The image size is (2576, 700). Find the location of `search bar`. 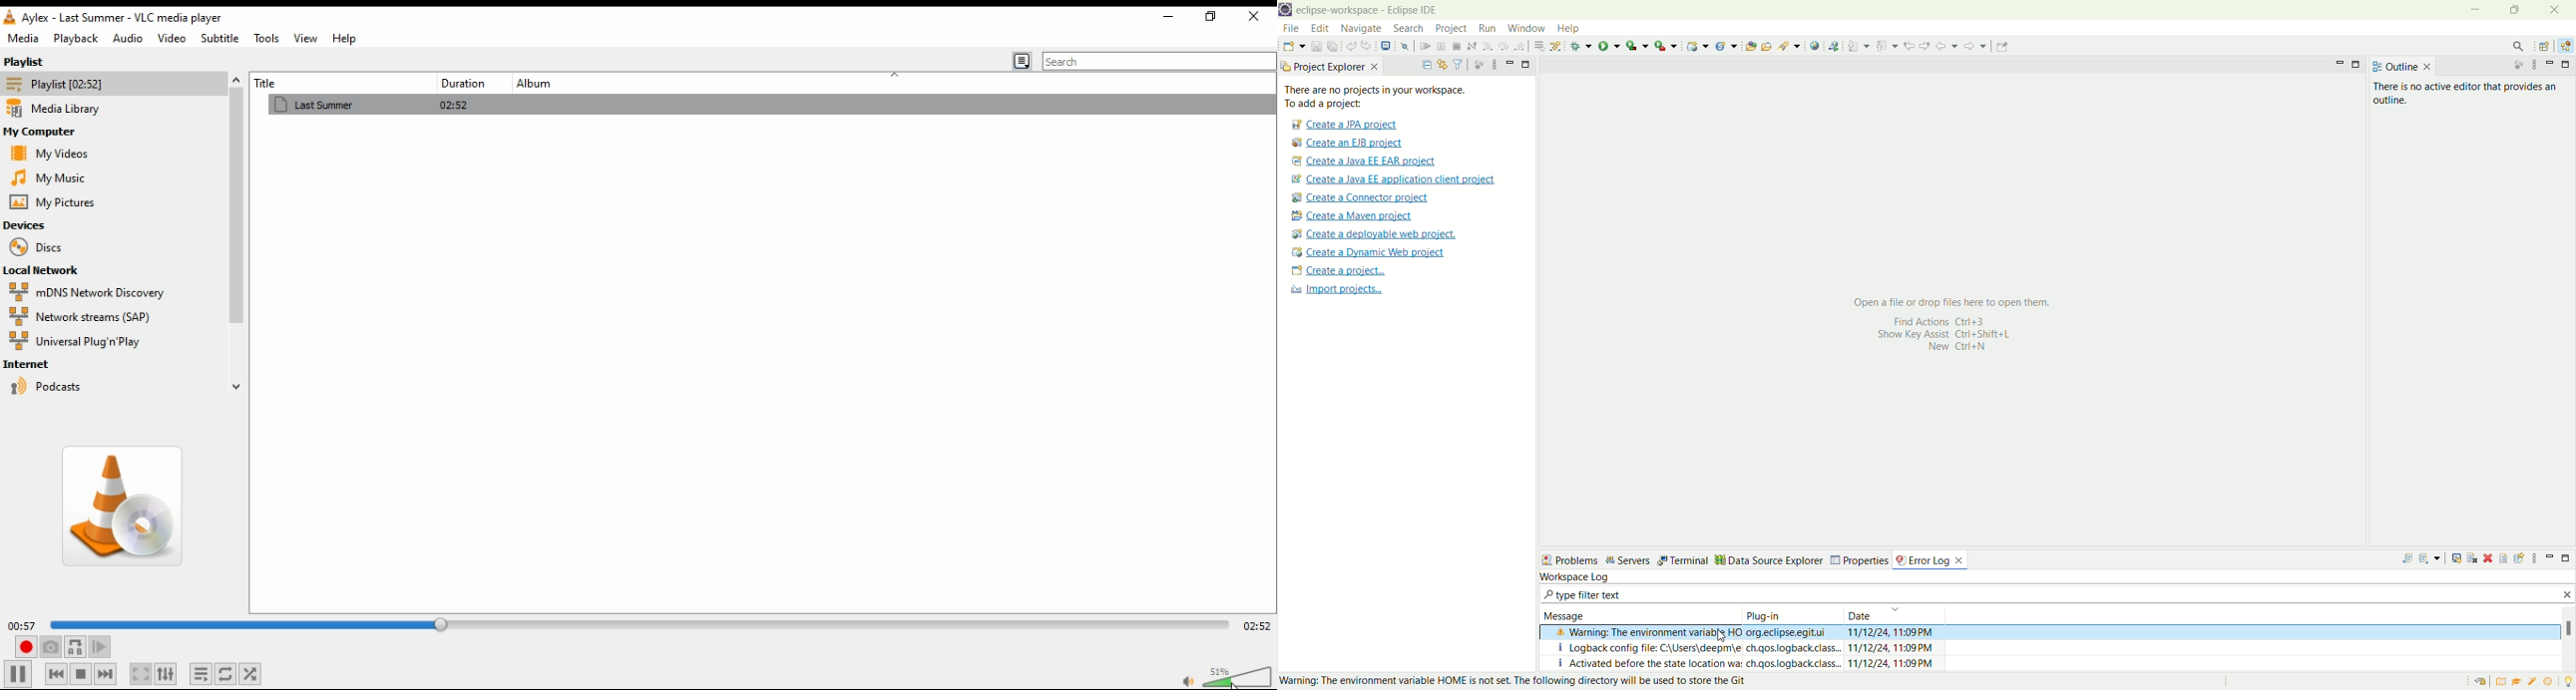

search bar is located at coordinates (1159, 60).